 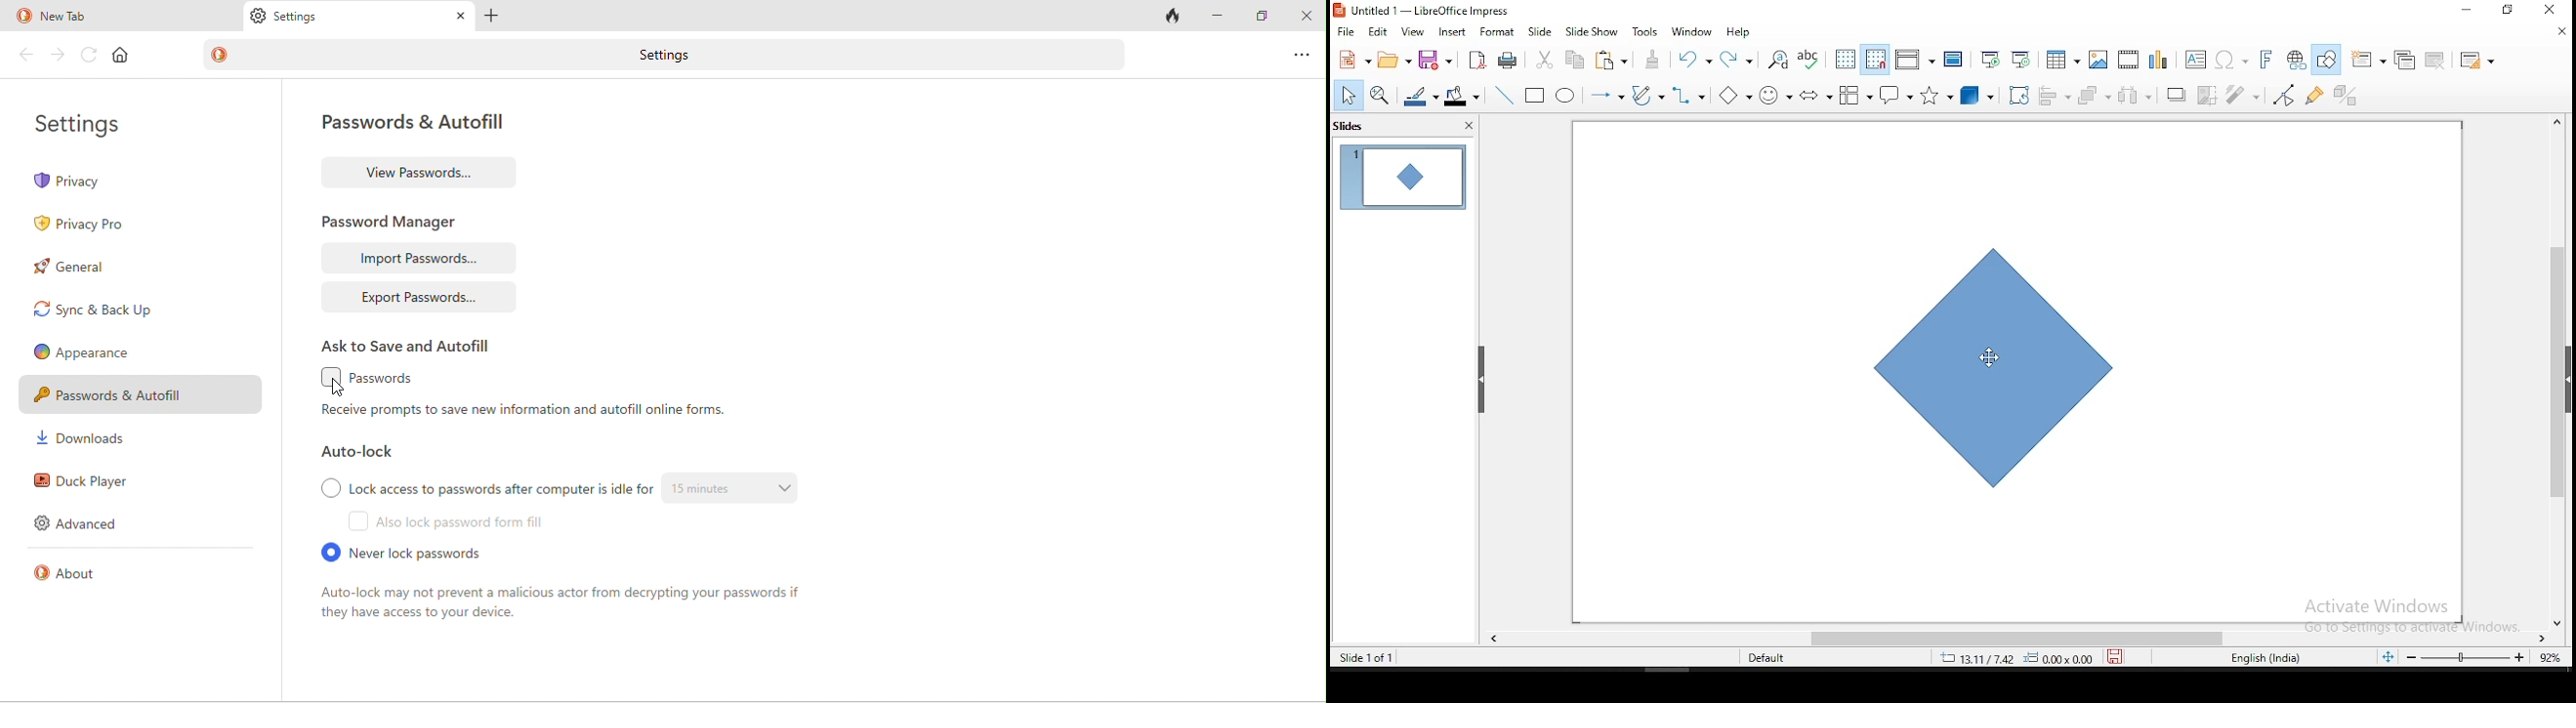 I want to click on print, so click(x=1509, y=59).